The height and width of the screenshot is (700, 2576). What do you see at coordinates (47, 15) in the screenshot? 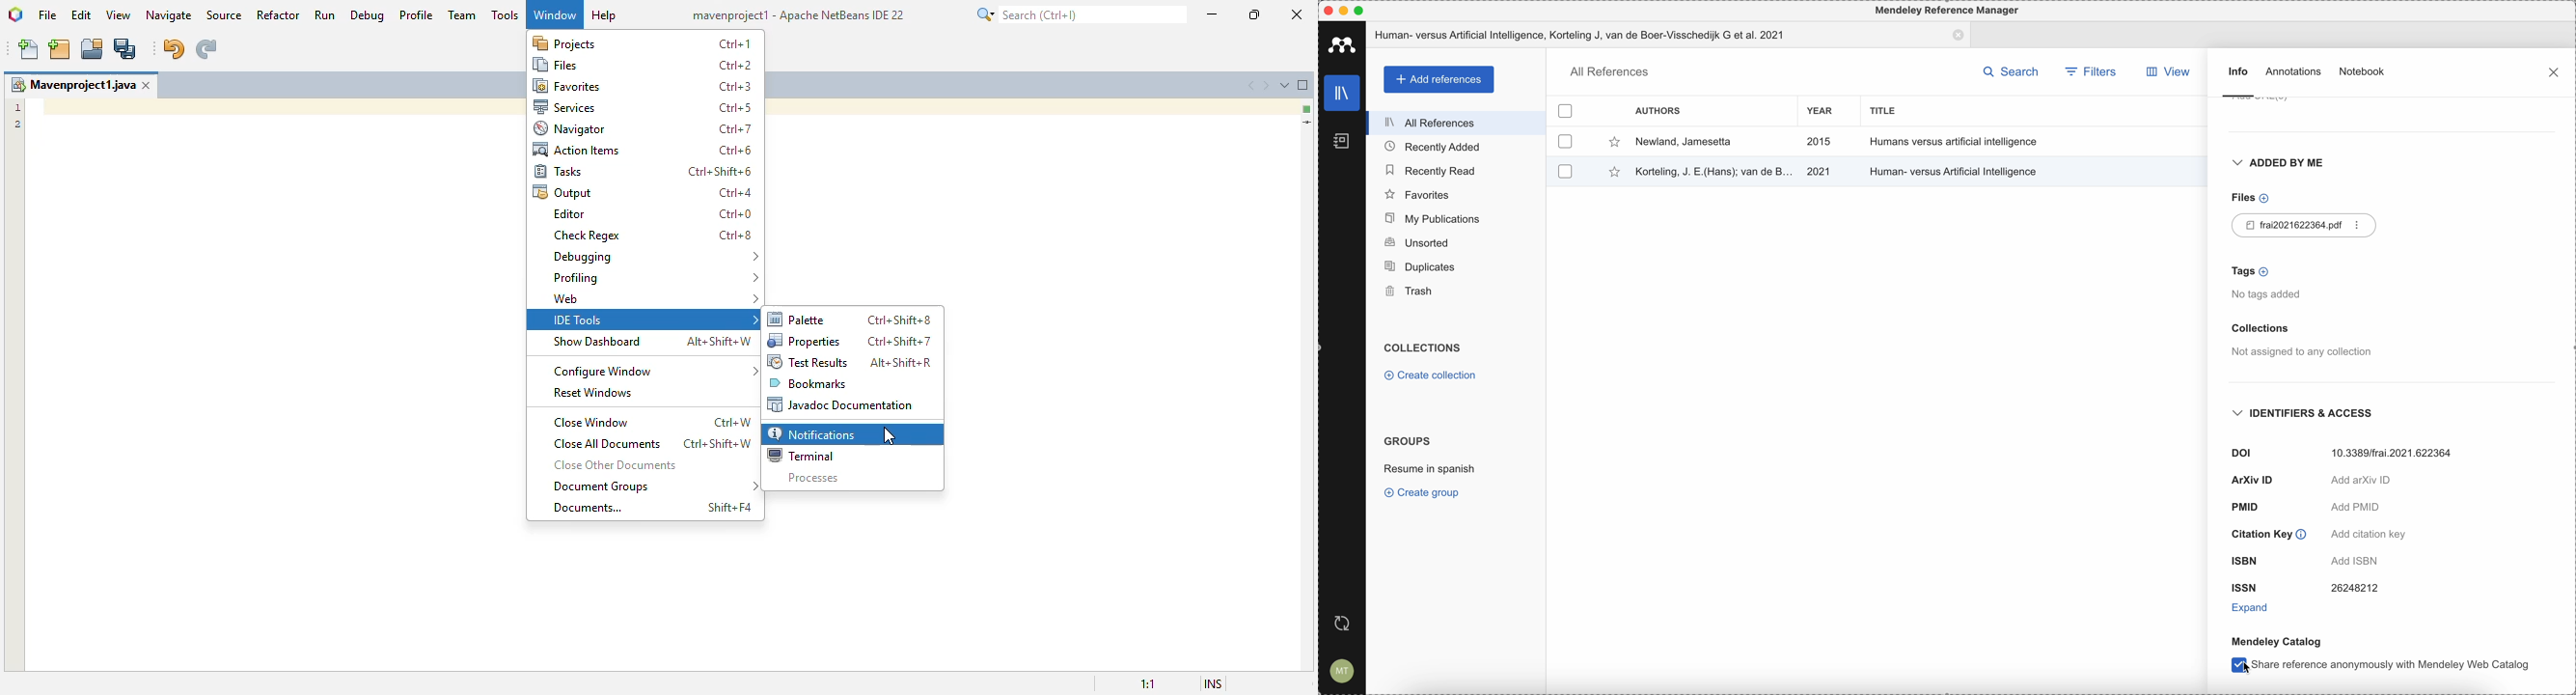
I see `file` at bounding box center [47, 15].